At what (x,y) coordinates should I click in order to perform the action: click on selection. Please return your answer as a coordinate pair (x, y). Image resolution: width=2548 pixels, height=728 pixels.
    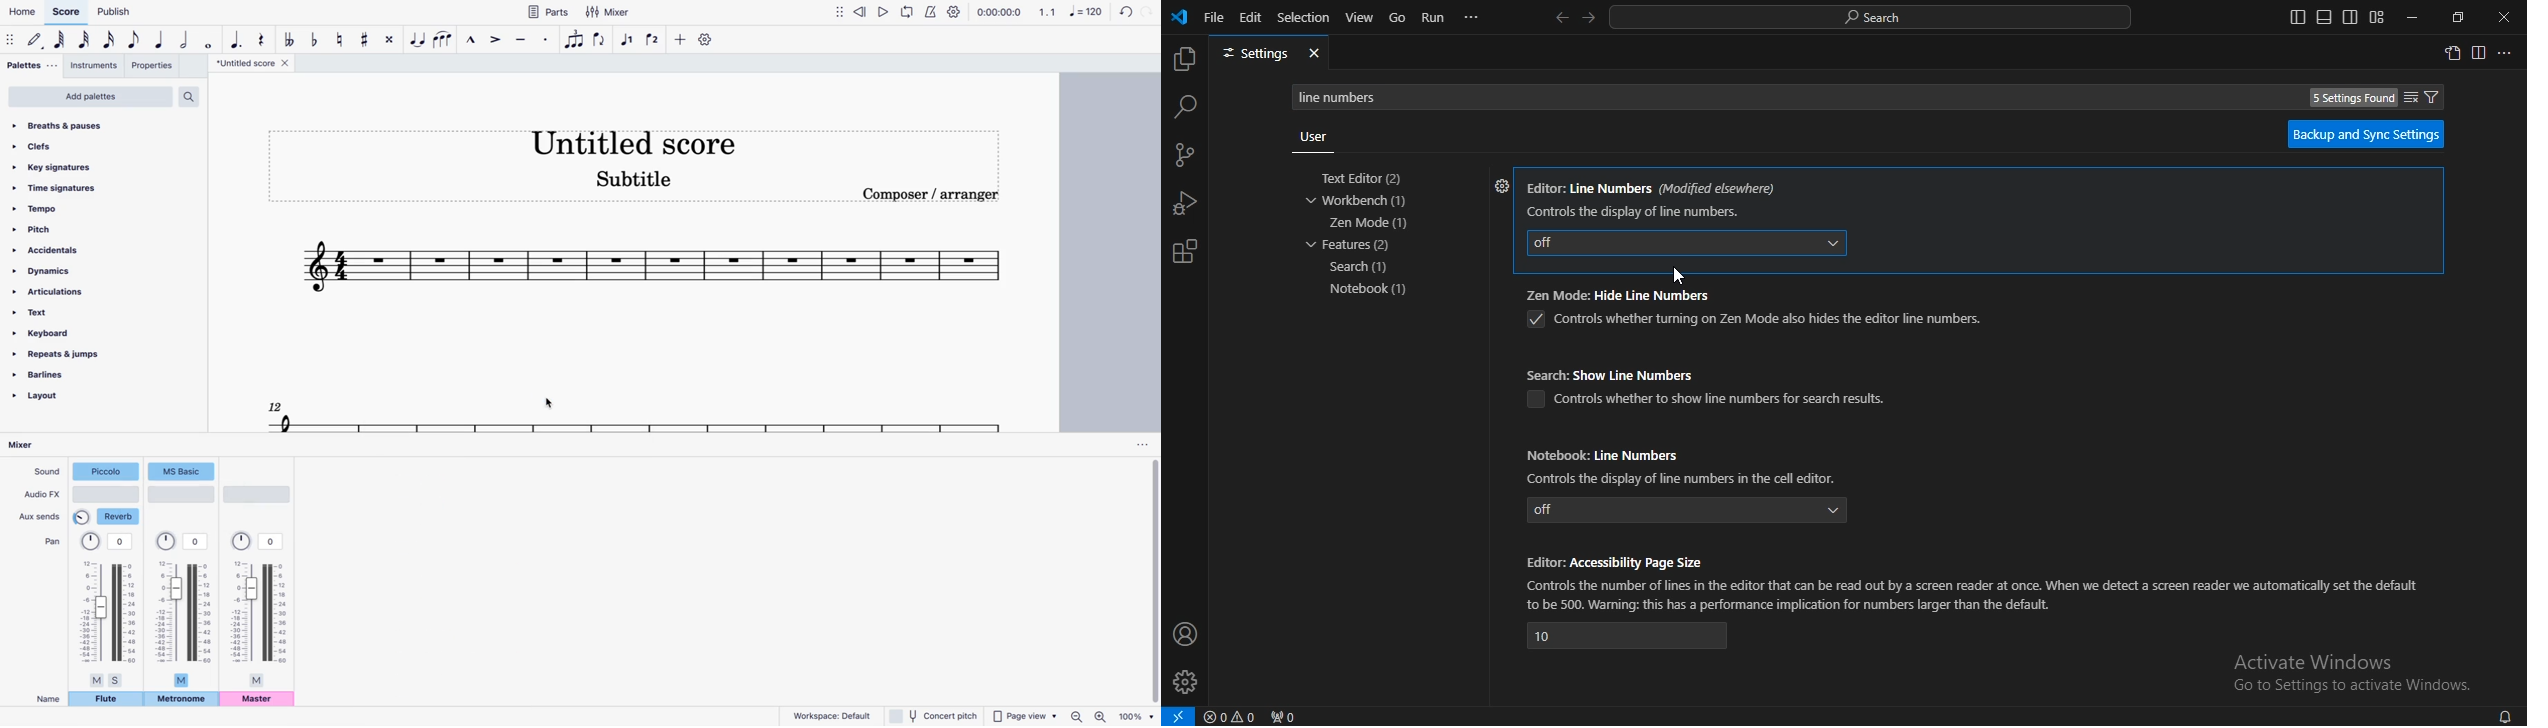
    Looking at the image, I should click on (1304, 16).